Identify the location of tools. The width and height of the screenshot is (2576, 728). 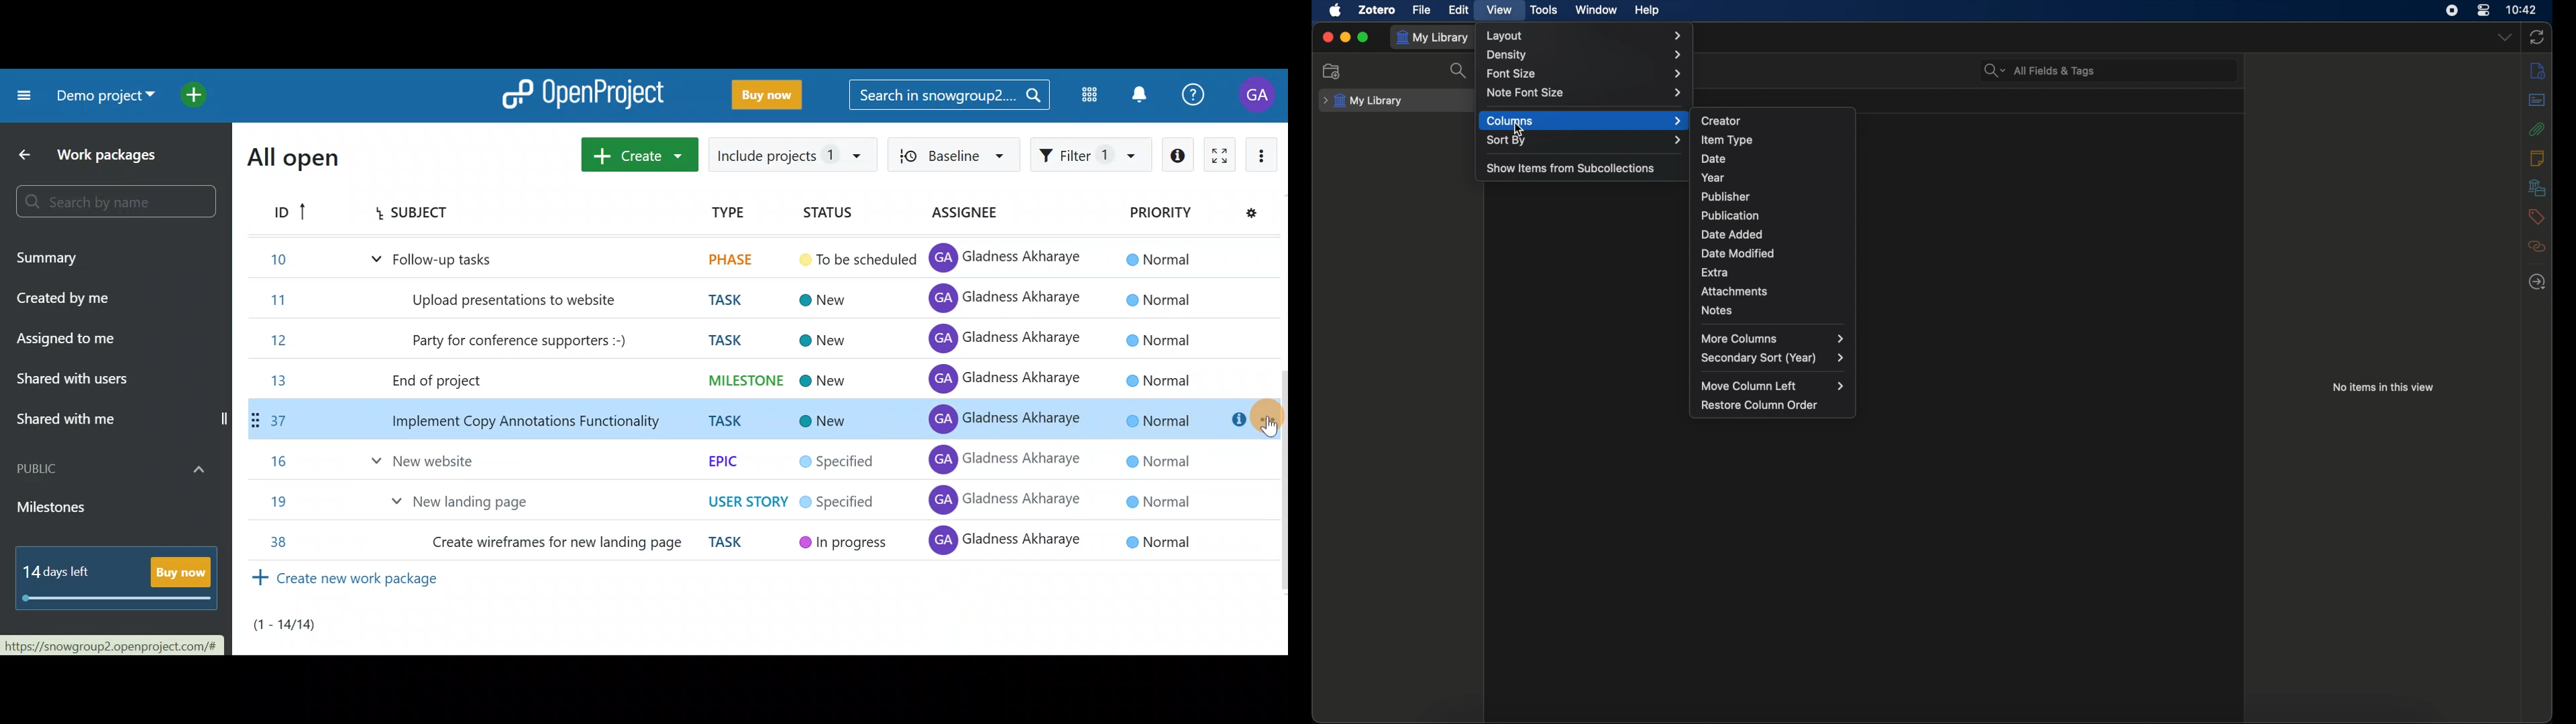
(1544, 9).